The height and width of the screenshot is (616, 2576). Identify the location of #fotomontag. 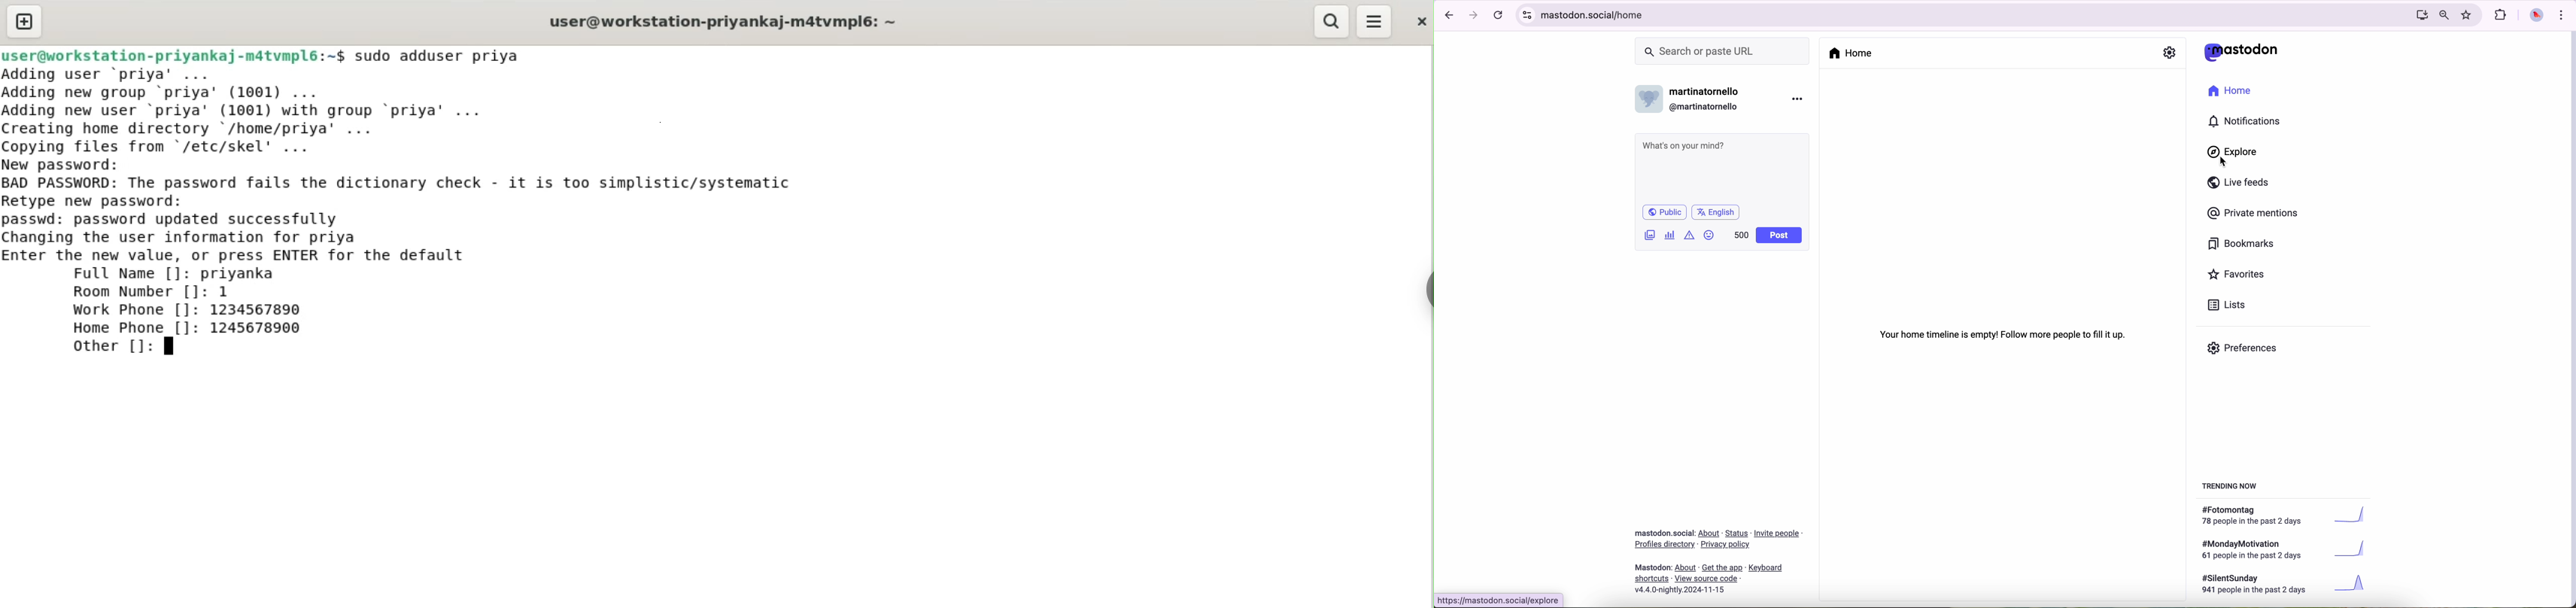
(2290, 516).